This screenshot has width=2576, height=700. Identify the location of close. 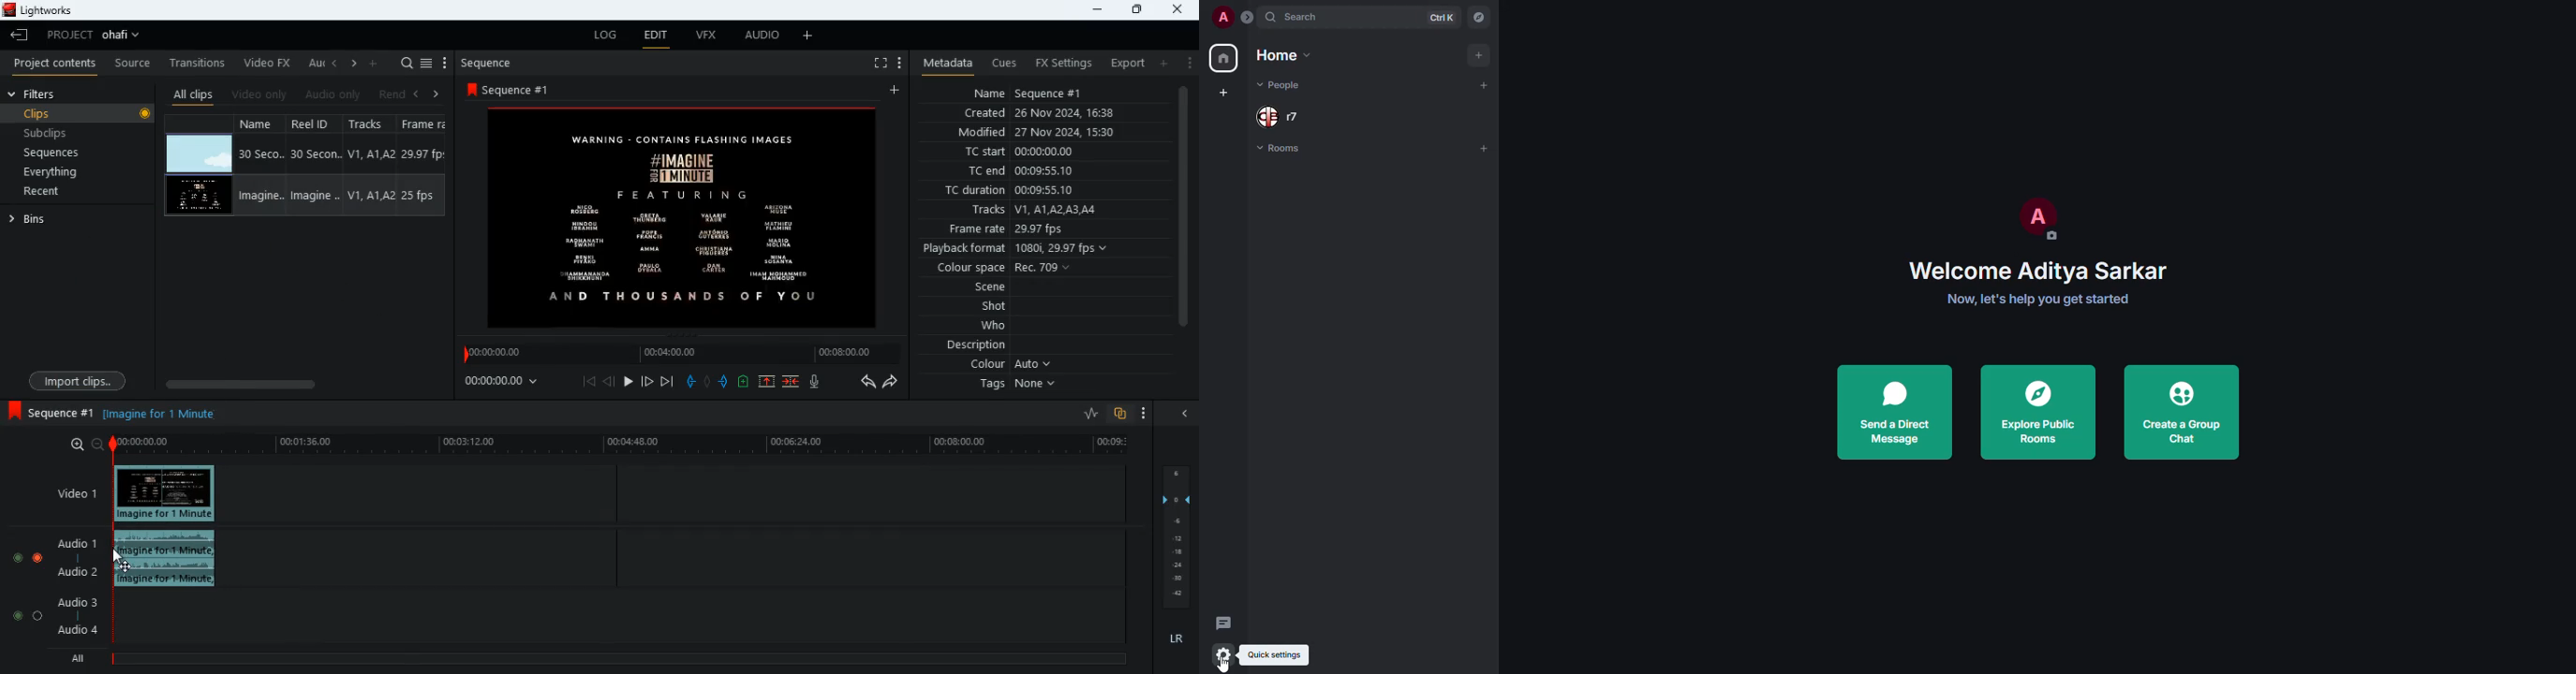
(1179, 8).